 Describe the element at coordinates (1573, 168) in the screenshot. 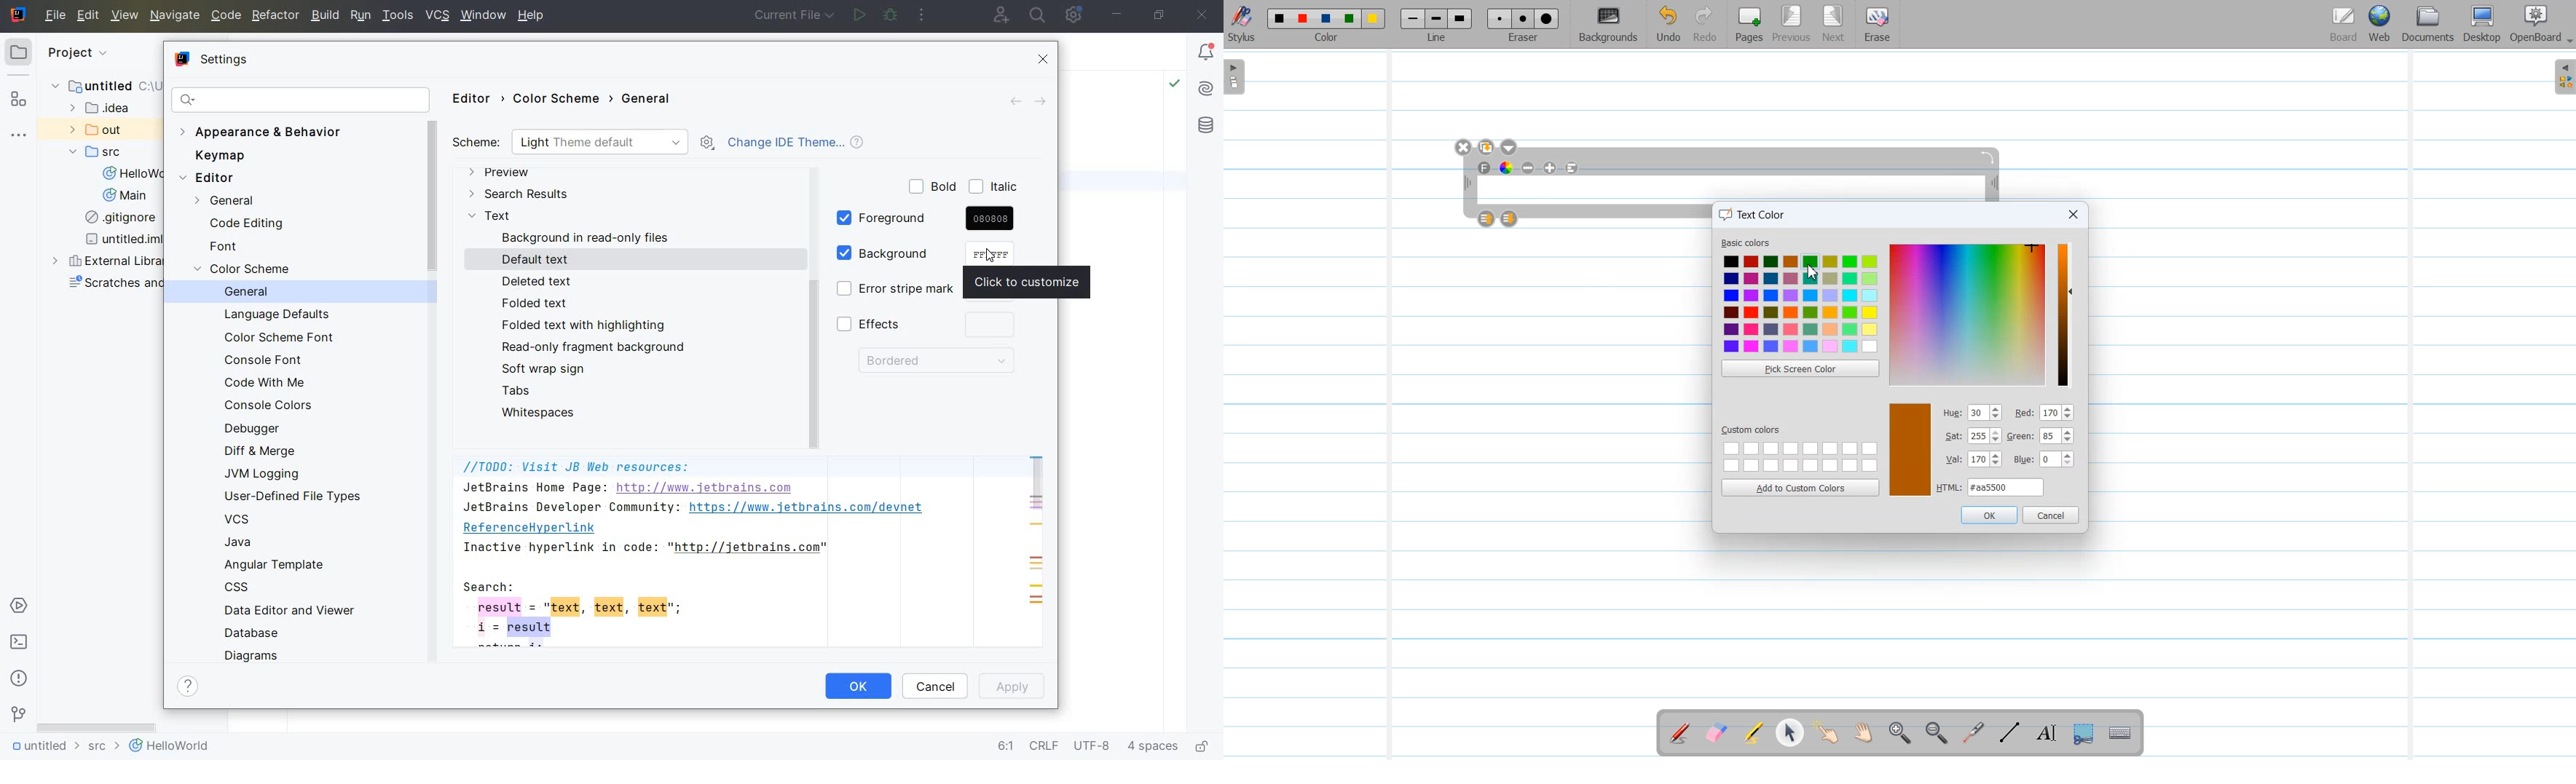

I see `Align to left text` at that location.